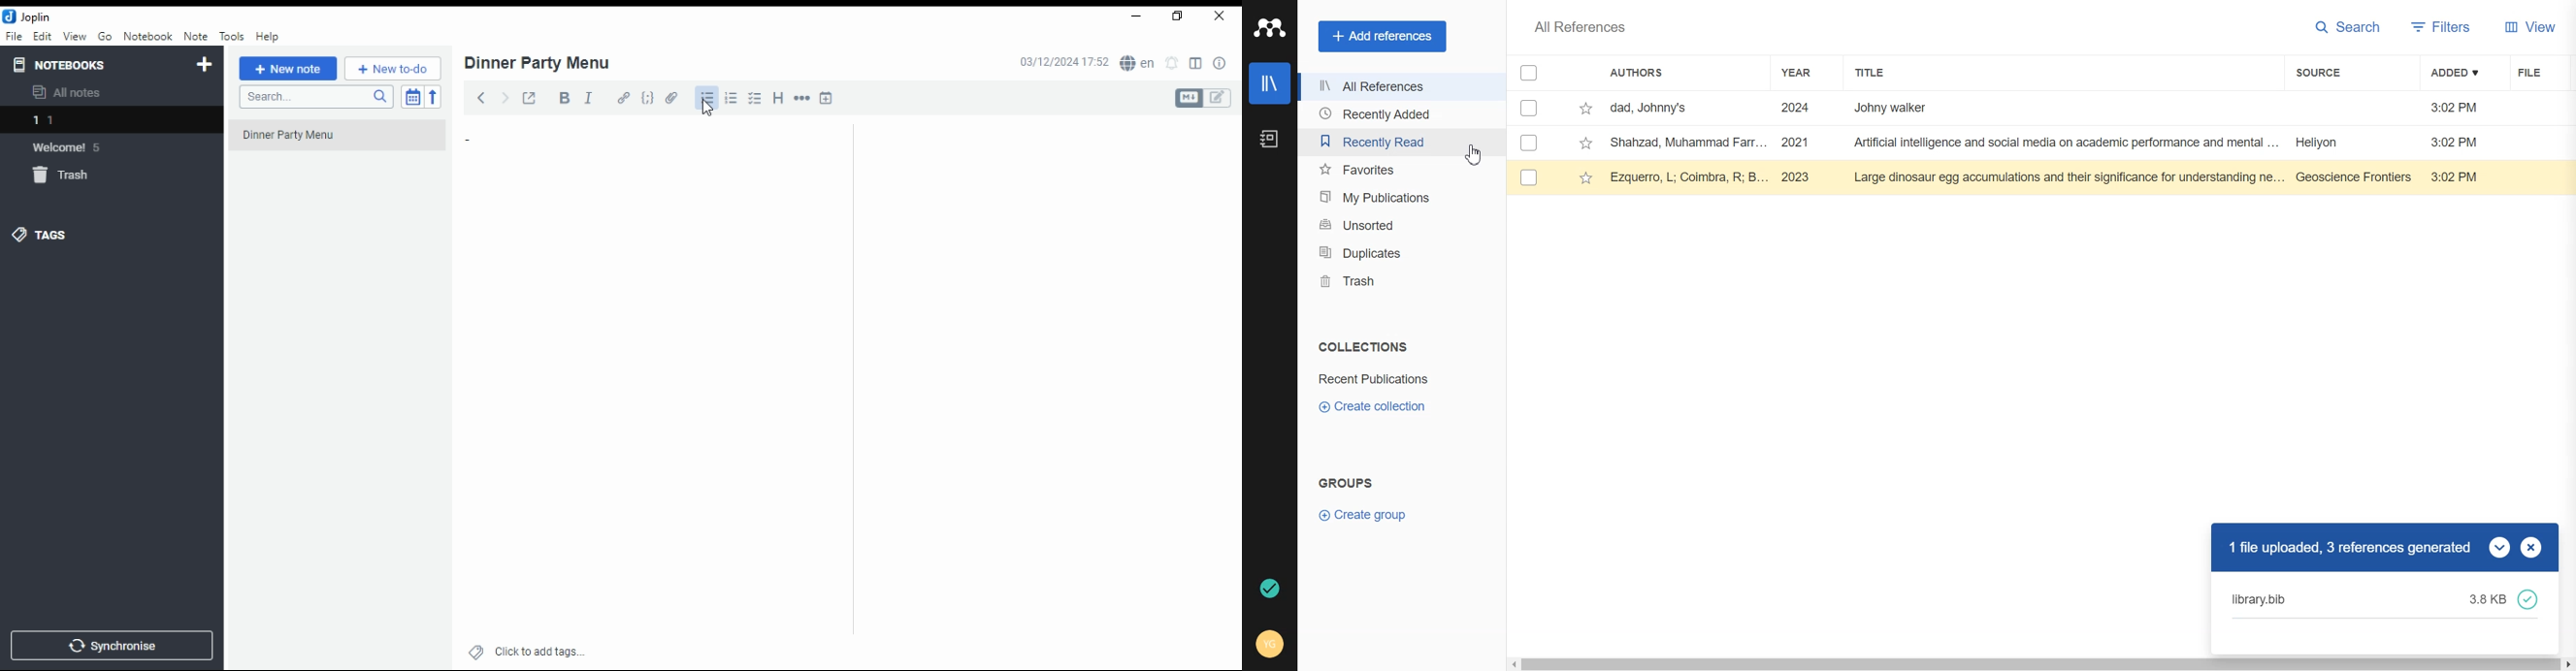 Image resolution: width=2576 pixels, height=672 pixels. What do you see at coordinates (477, 96) in the screenshot?
I see `back` at bounding box center [477, 96].